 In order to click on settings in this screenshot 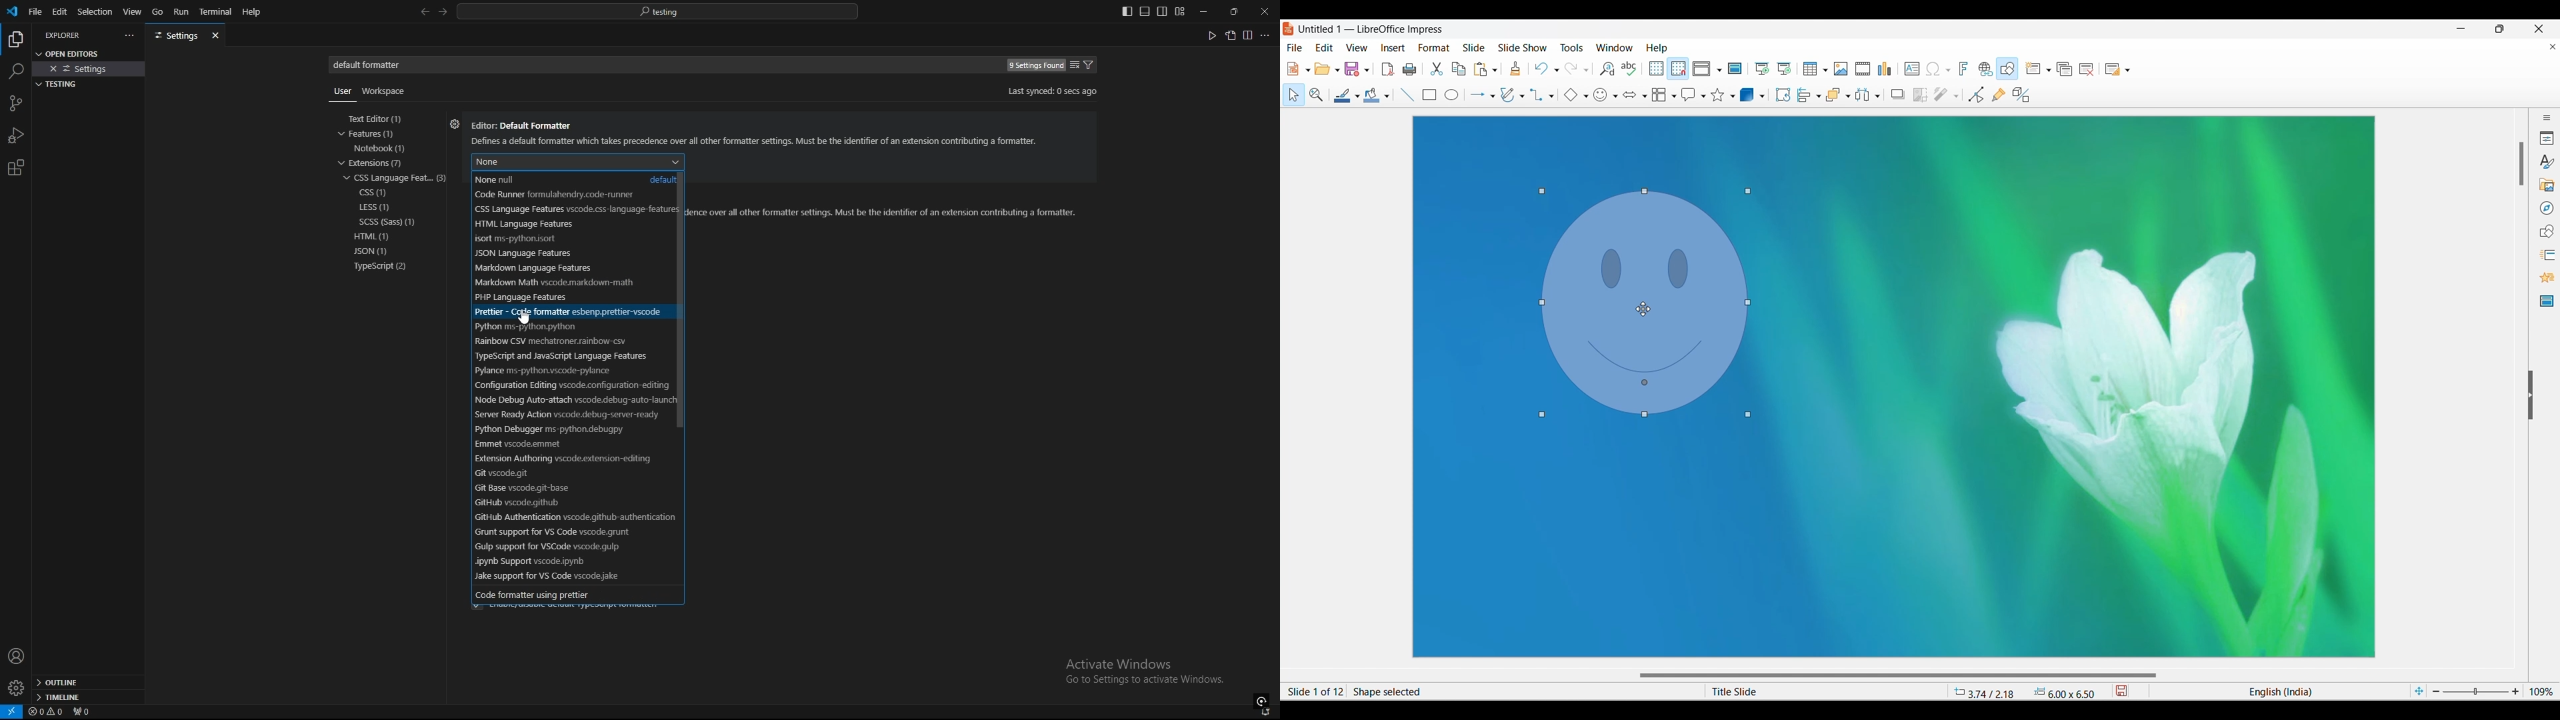, I will do `click(454, 127)`.